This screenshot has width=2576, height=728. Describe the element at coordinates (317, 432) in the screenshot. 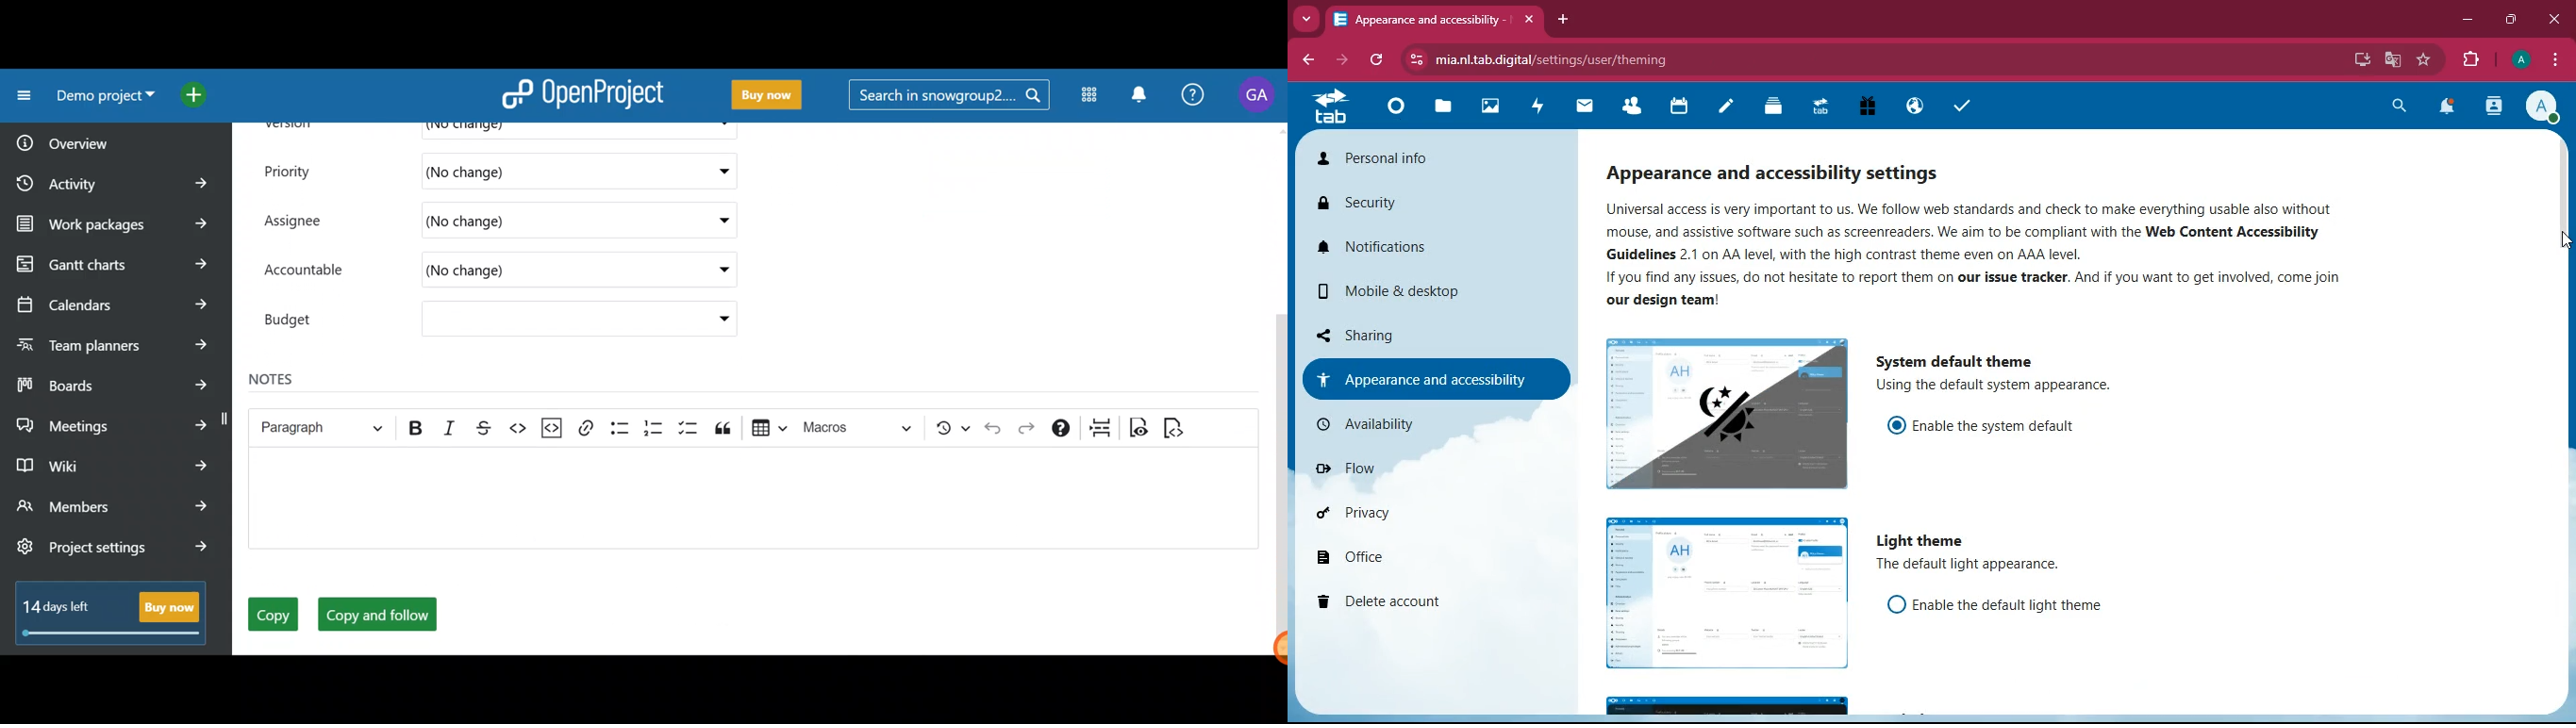

I see `Heading` at that location.